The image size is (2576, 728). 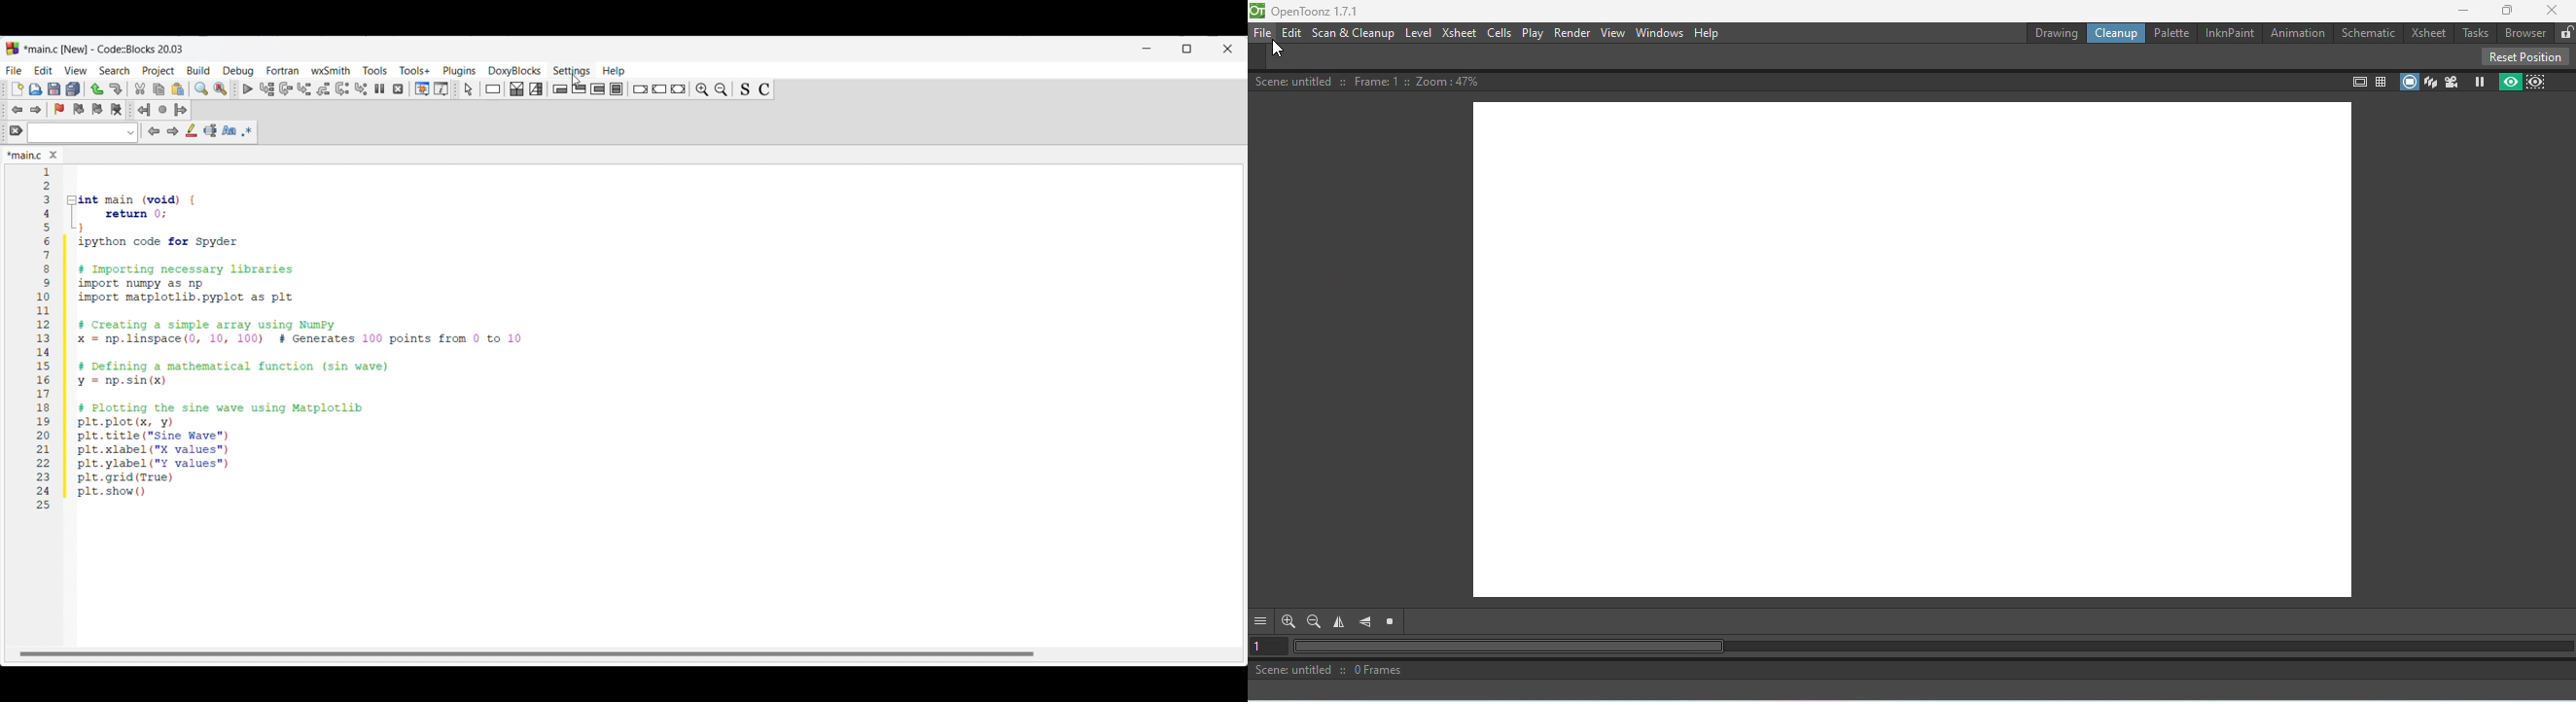 What do you see at coordinates (248, 89) in the screenshot?
I see `Debug/Continue` at bounding box center [248, 89].